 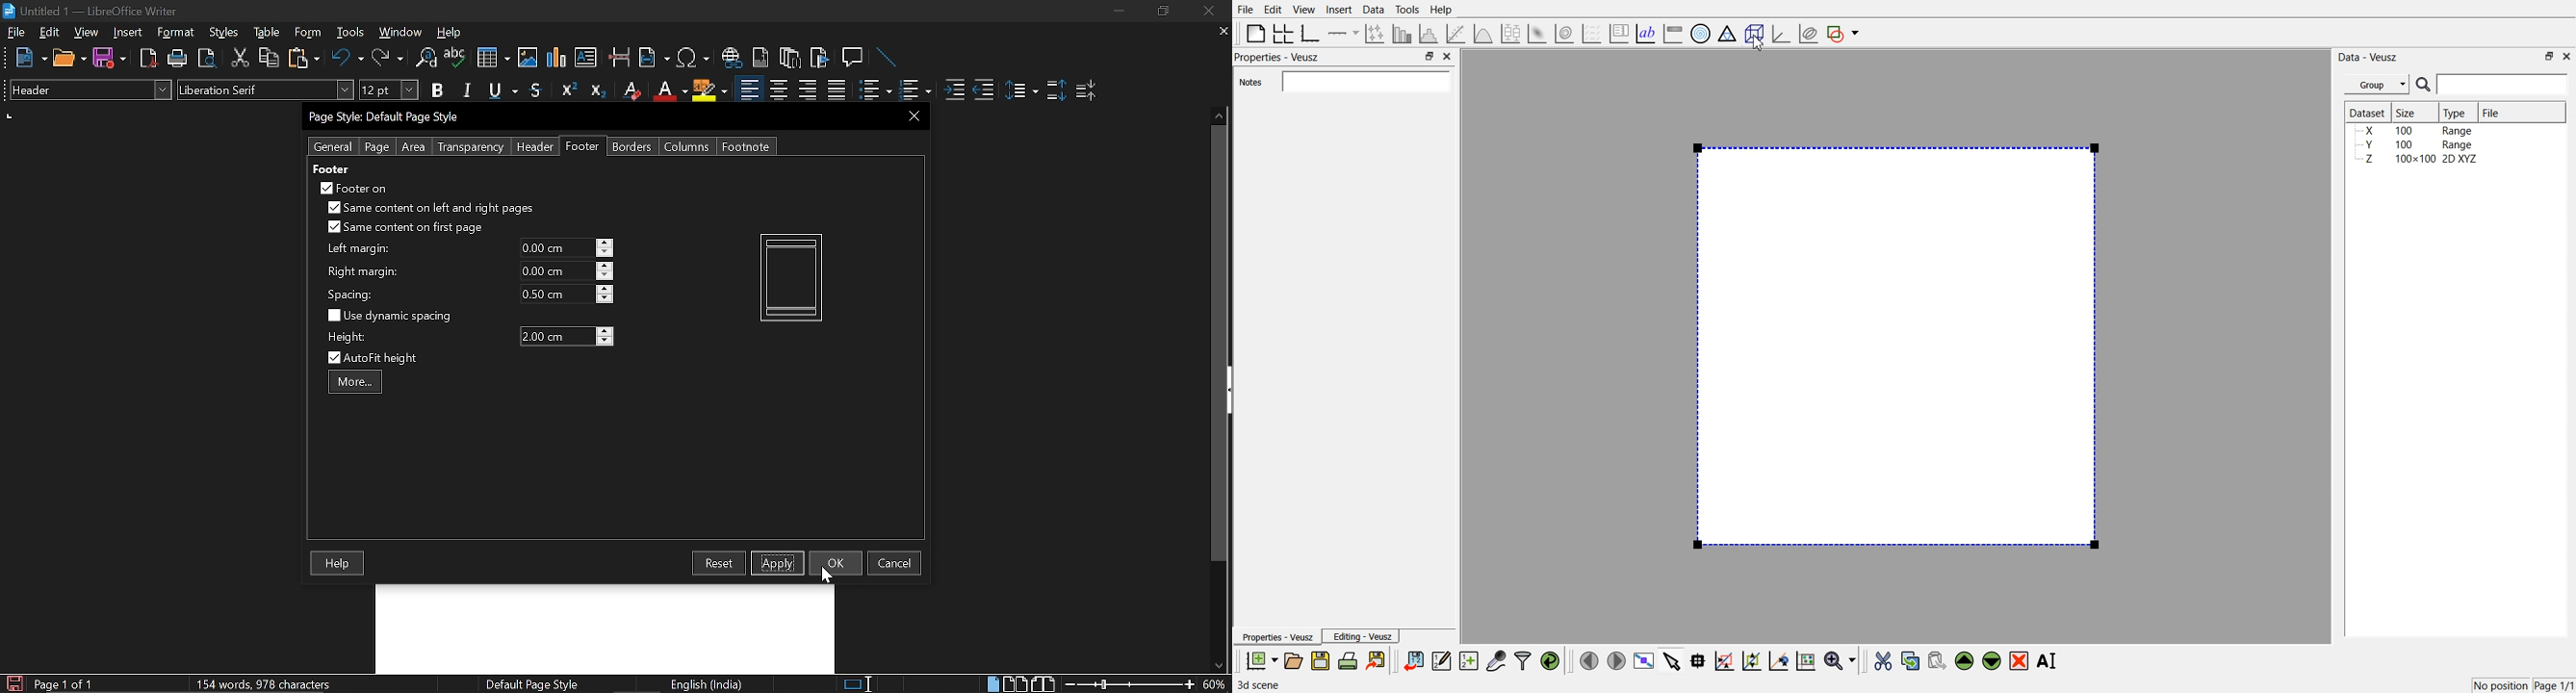 I want to click on Move down, so click(x=1218, y=666).